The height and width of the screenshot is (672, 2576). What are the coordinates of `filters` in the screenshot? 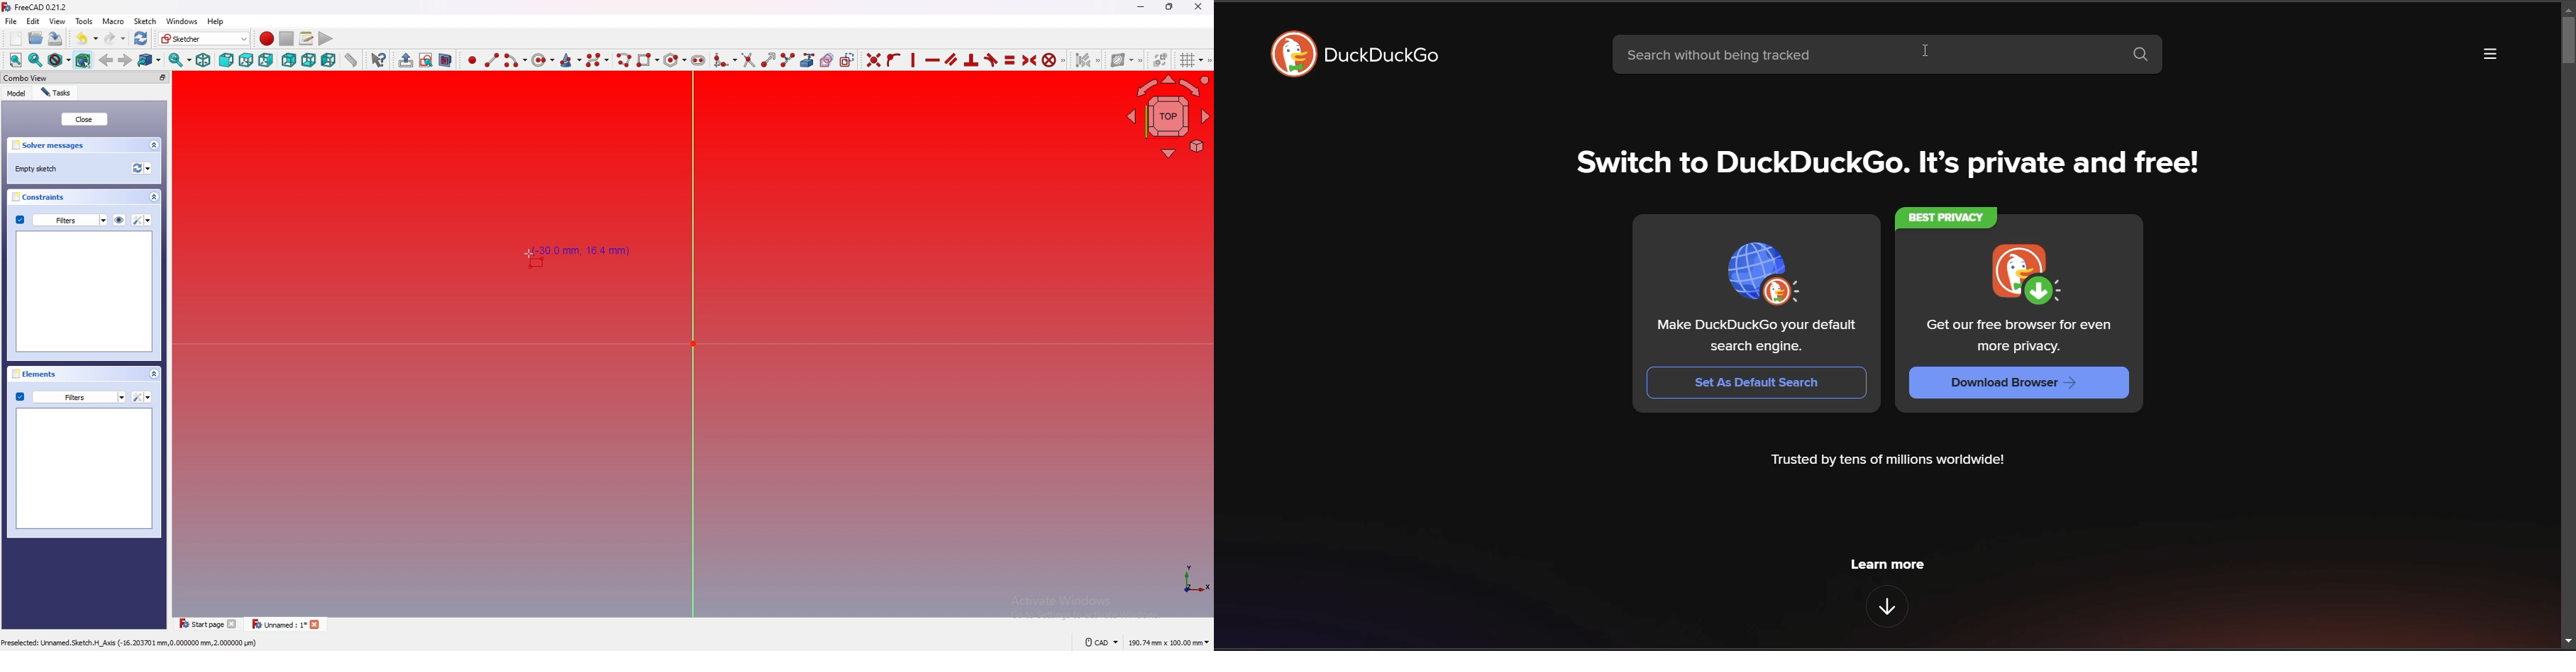 It's located at (70, 397).